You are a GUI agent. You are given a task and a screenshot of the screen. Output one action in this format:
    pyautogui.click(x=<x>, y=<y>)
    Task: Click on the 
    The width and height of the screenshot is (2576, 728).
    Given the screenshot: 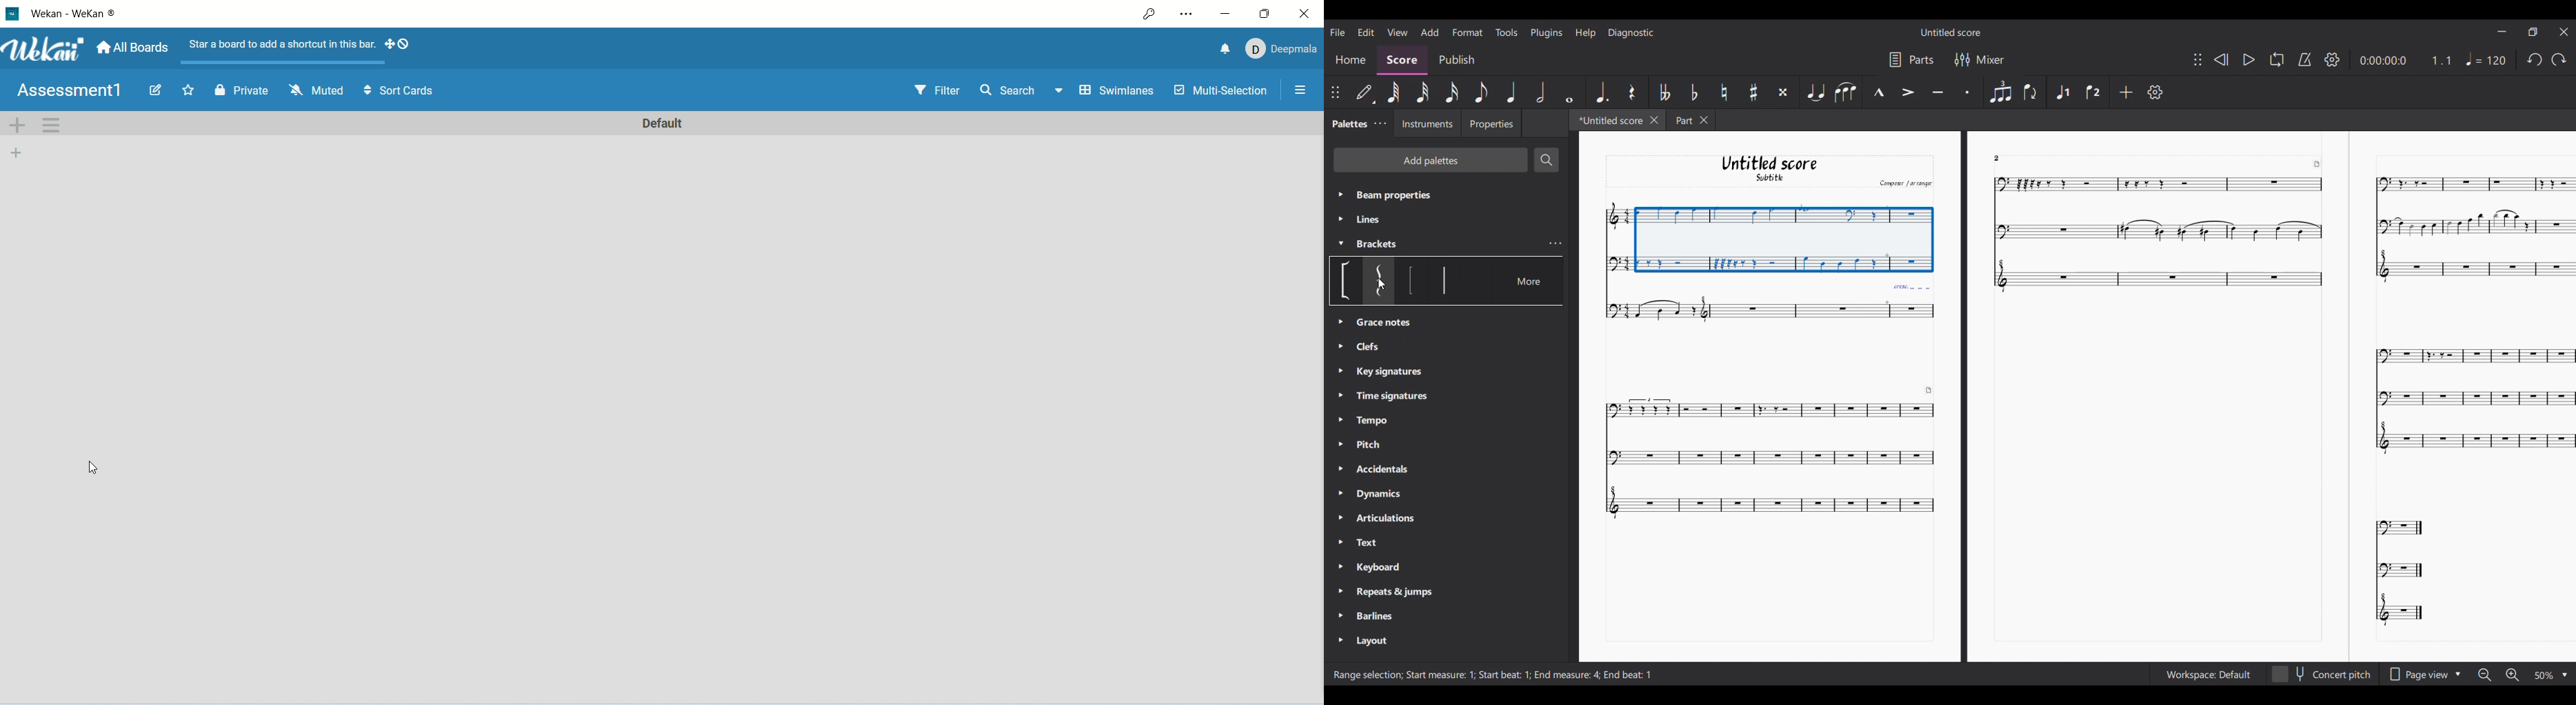 What is the action you would take?
    pyautogui.click(x=2475, y=264)
    